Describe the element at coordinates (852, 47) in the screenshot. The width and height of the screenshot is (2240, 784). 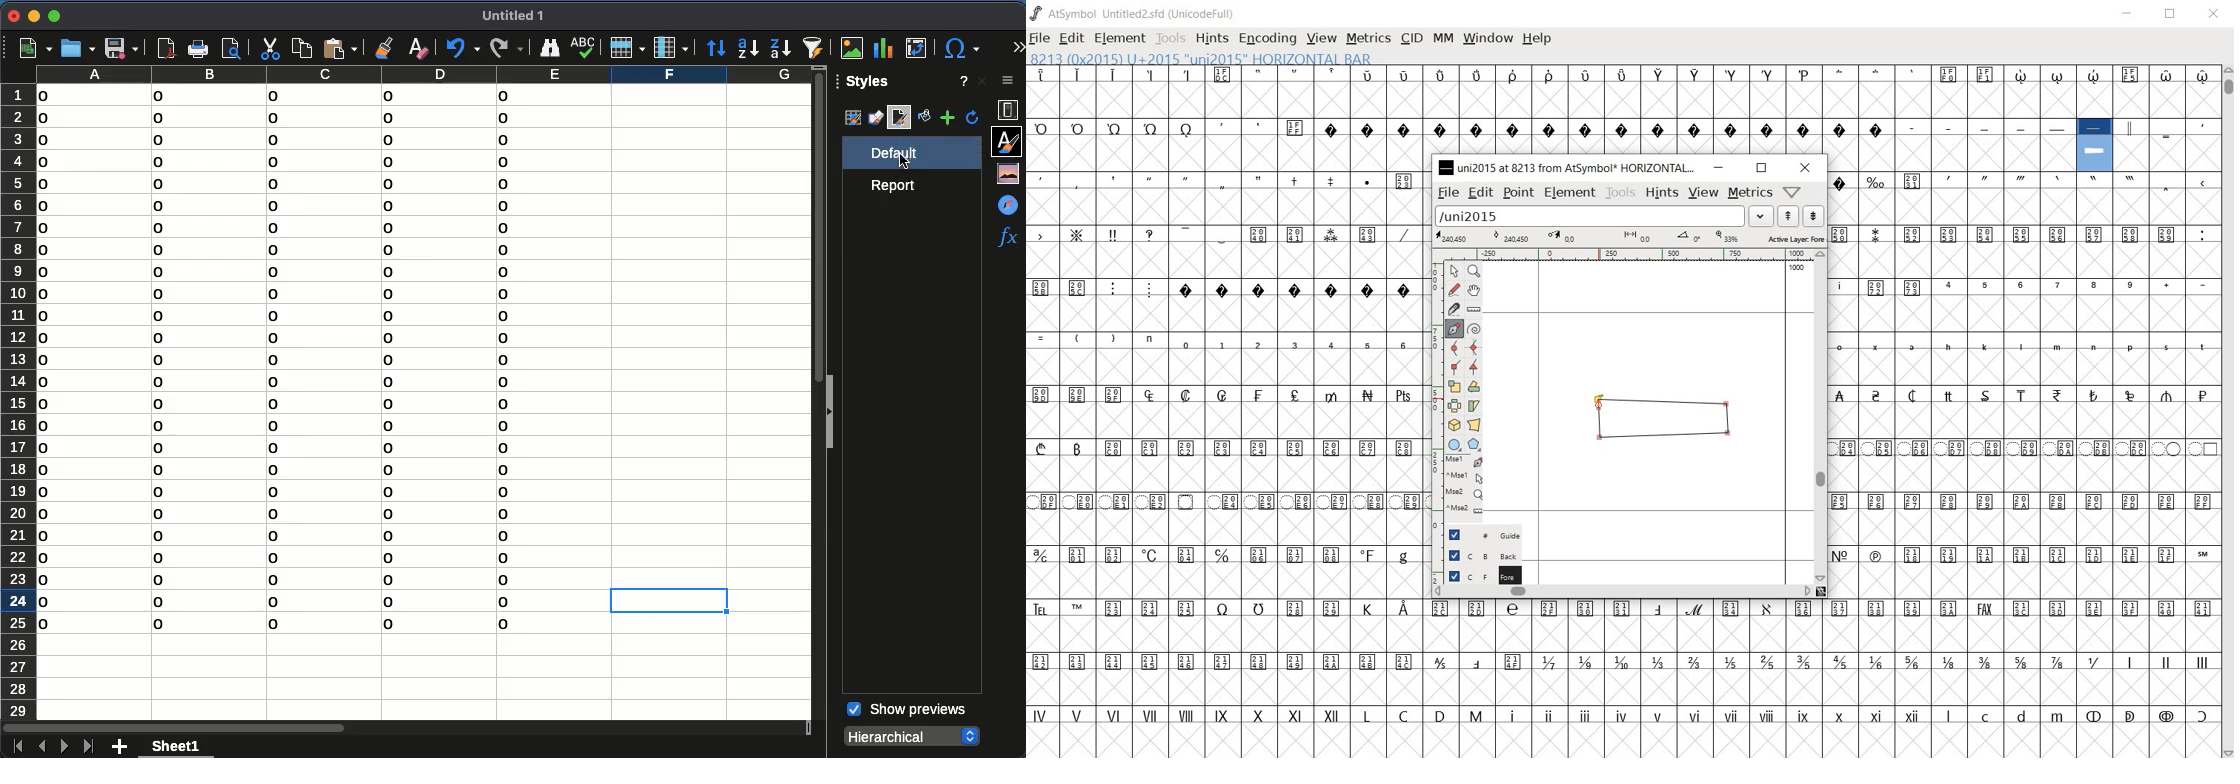
I see `image` at that location.